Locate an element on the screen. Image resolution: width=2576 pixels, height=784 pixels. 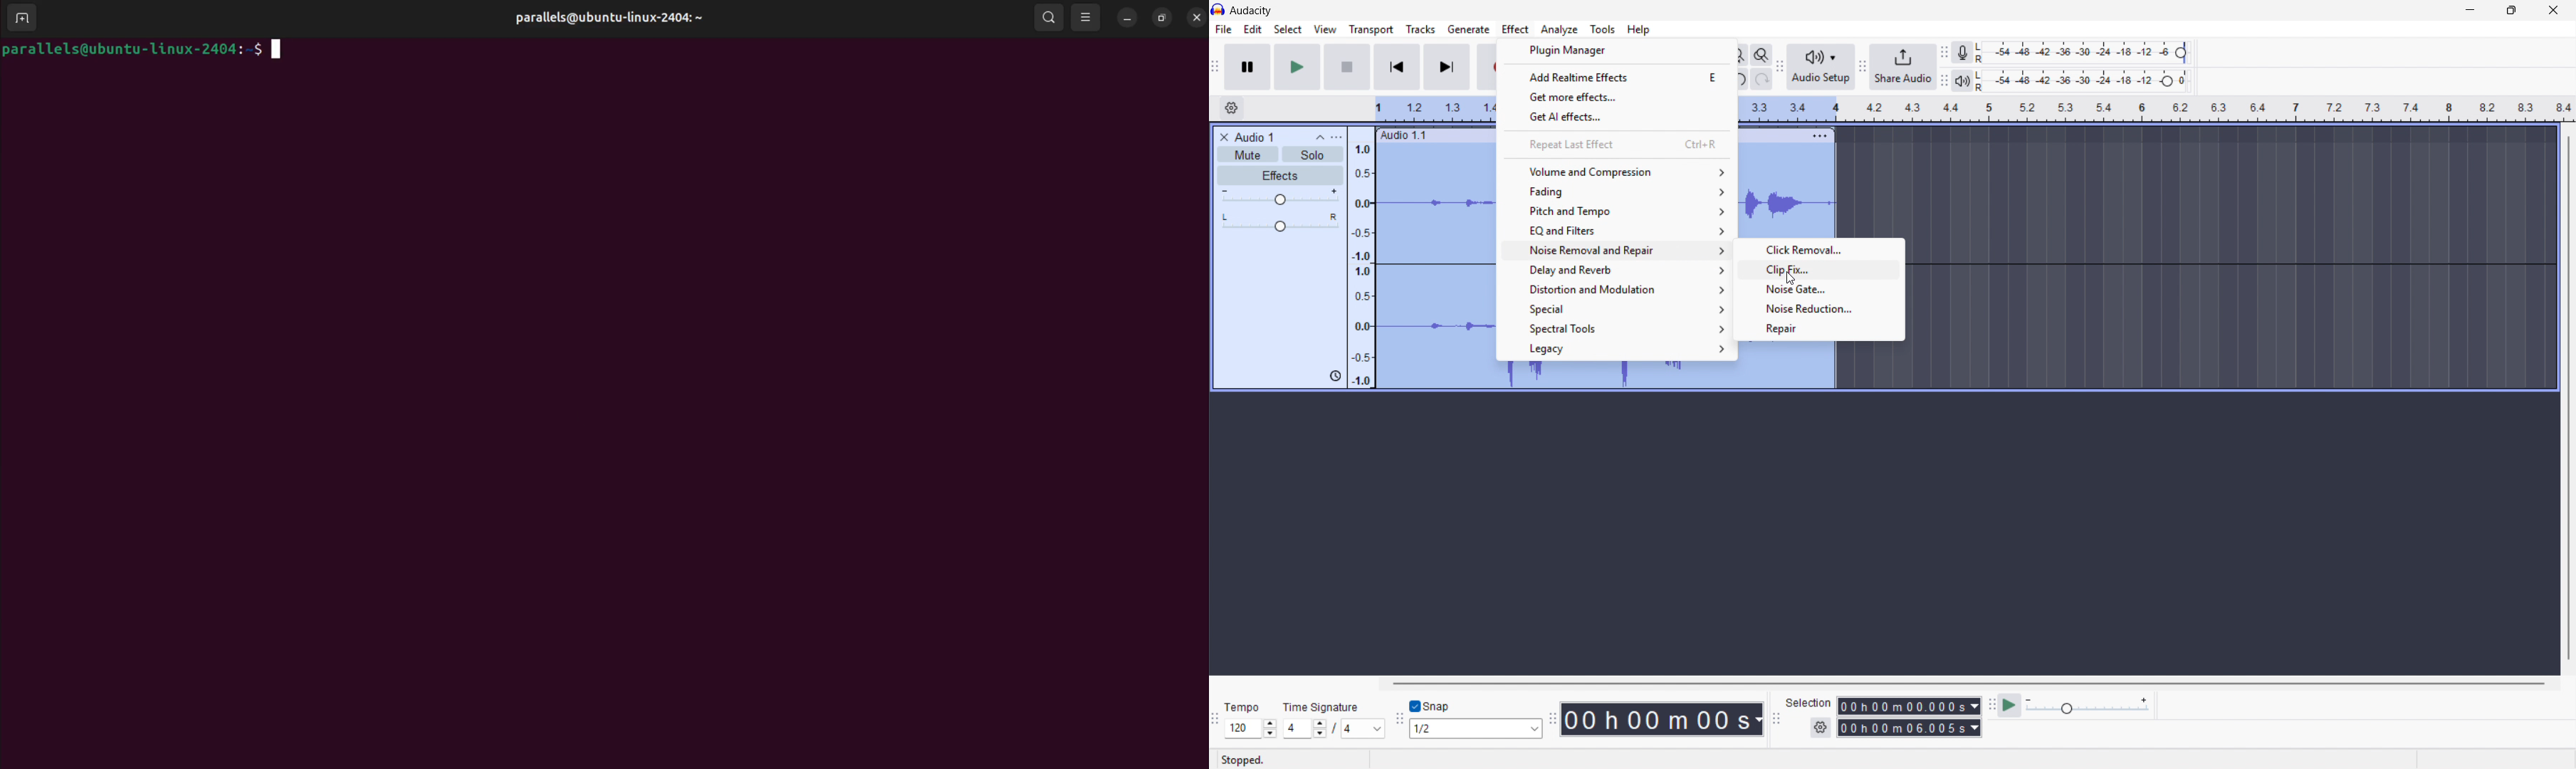
Cursor is located at coordinates (1792, 281).